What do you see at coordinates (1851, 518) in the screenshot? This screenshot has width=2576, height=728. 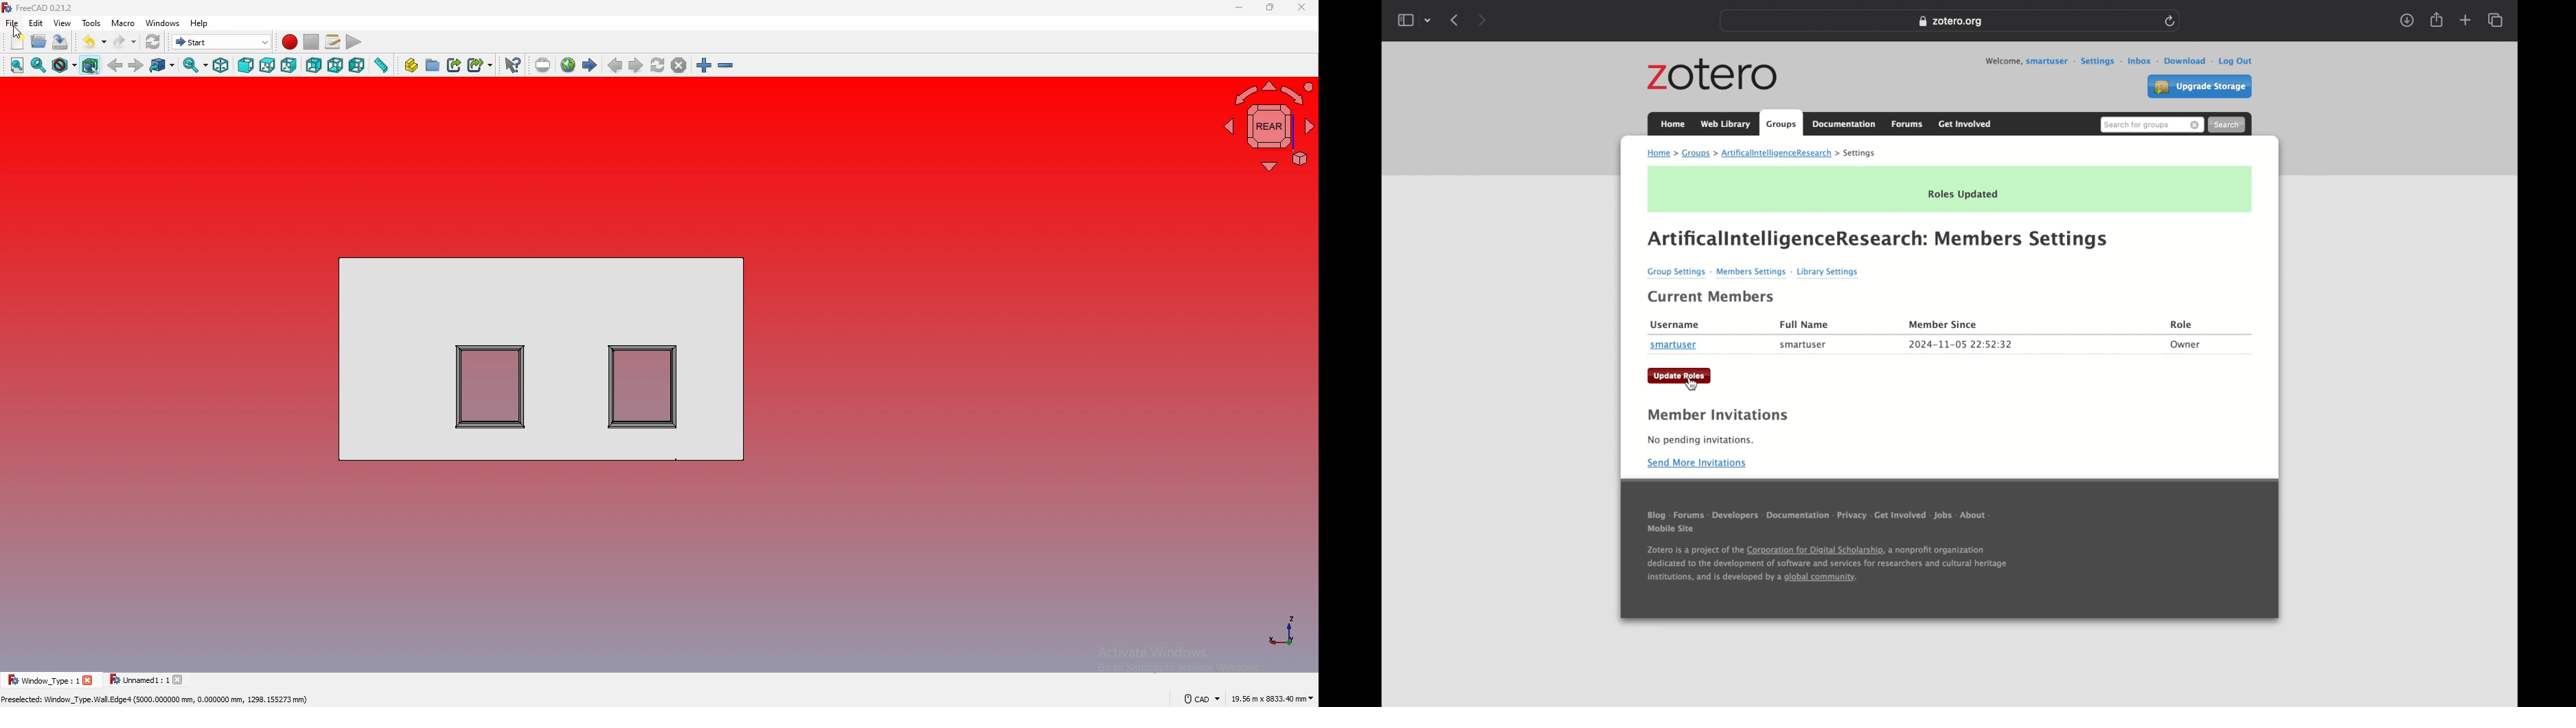 I see `privacy` at bounding box center [1851, 518].